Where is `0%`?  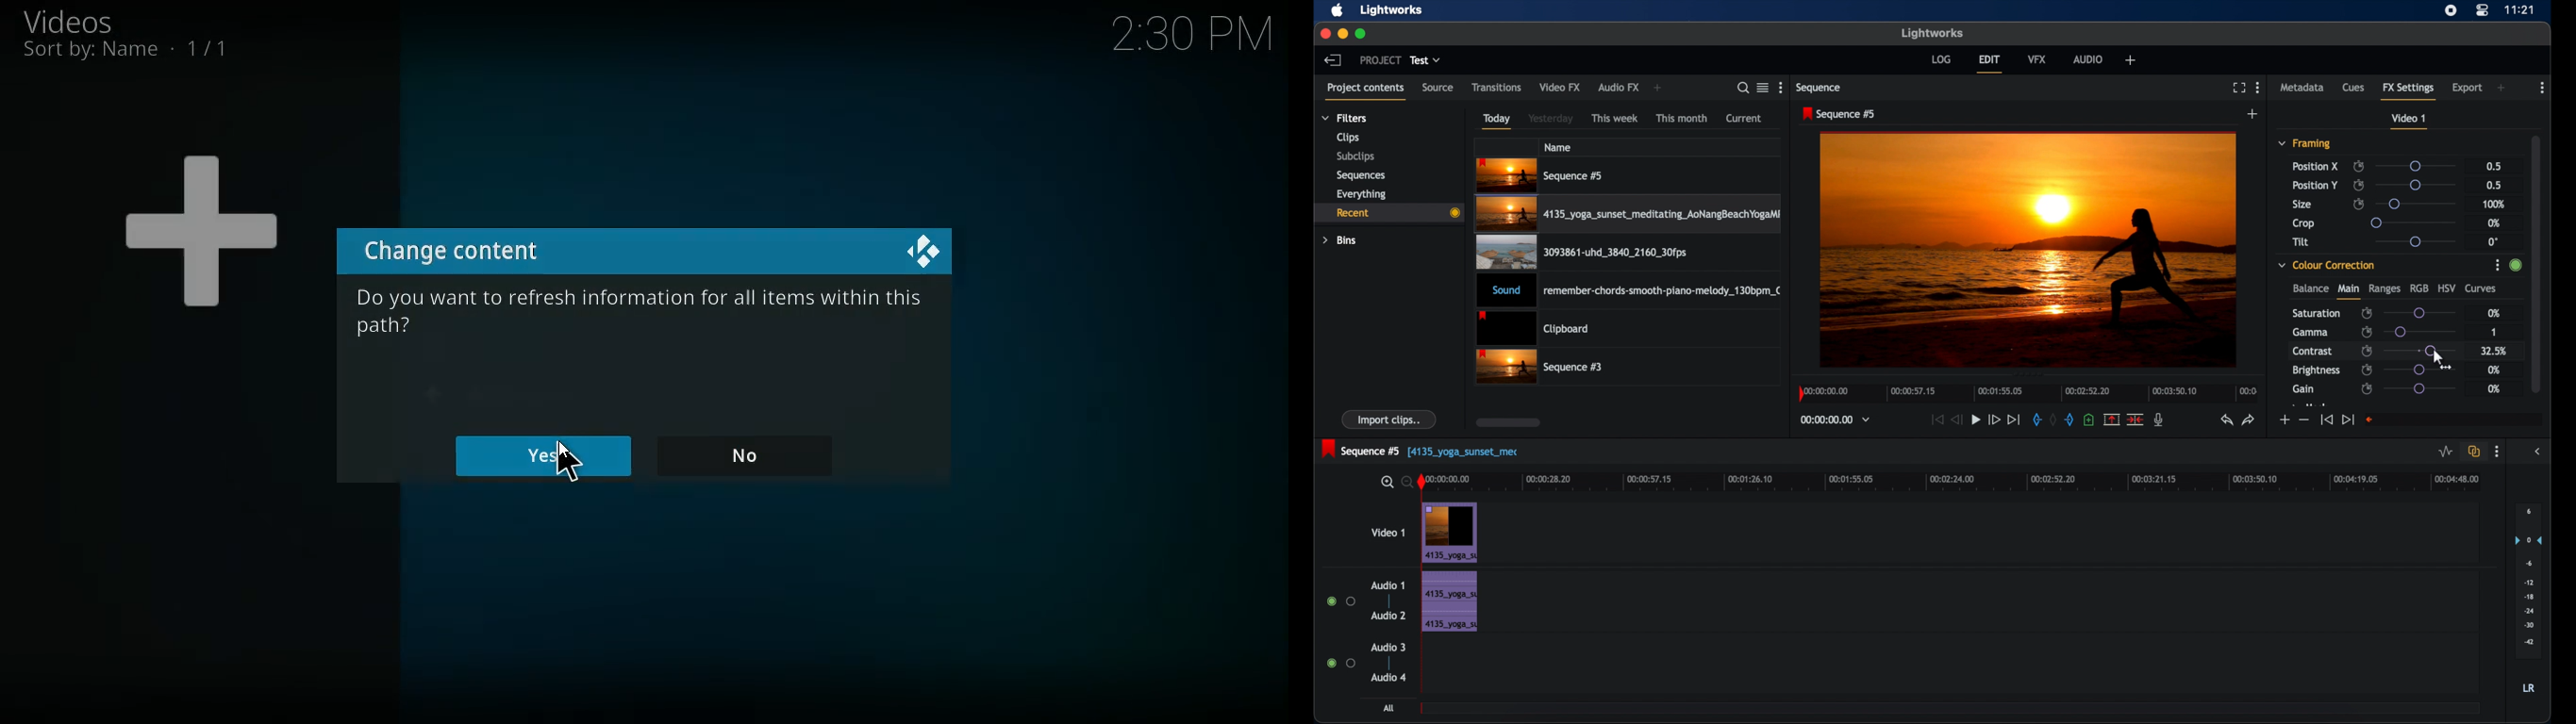
0% is located at coordinates (2493, 312).